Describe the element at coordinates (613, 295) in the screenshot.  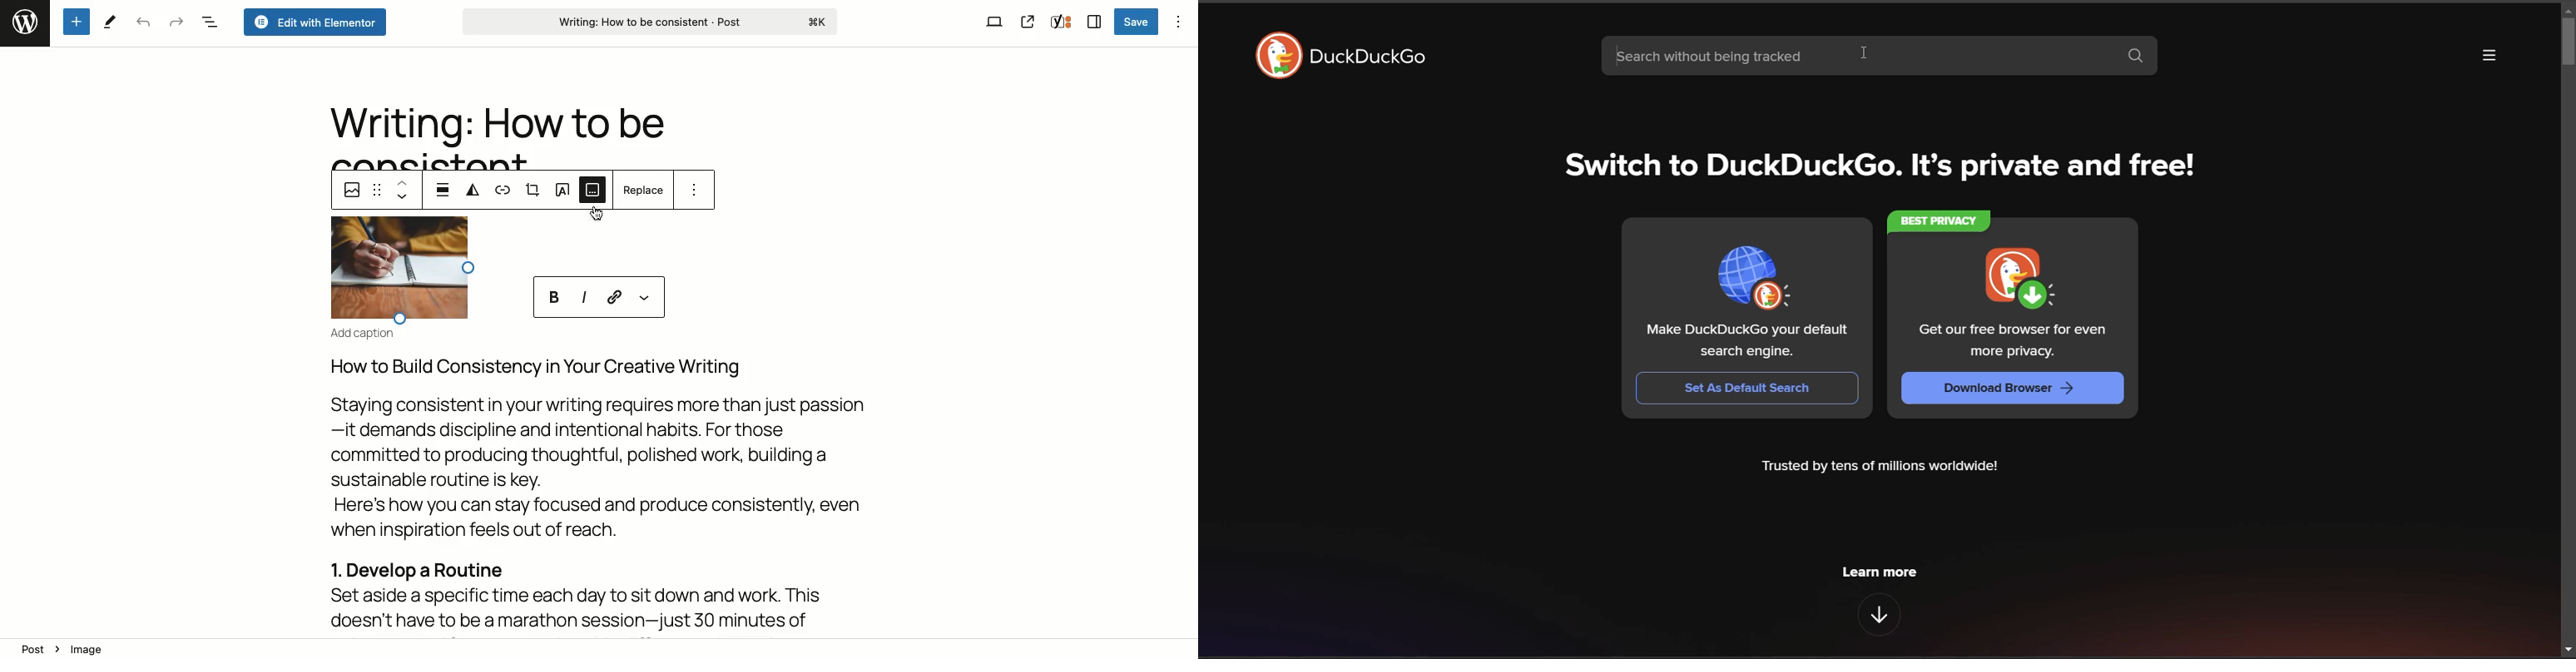
I see `Link` at that location.